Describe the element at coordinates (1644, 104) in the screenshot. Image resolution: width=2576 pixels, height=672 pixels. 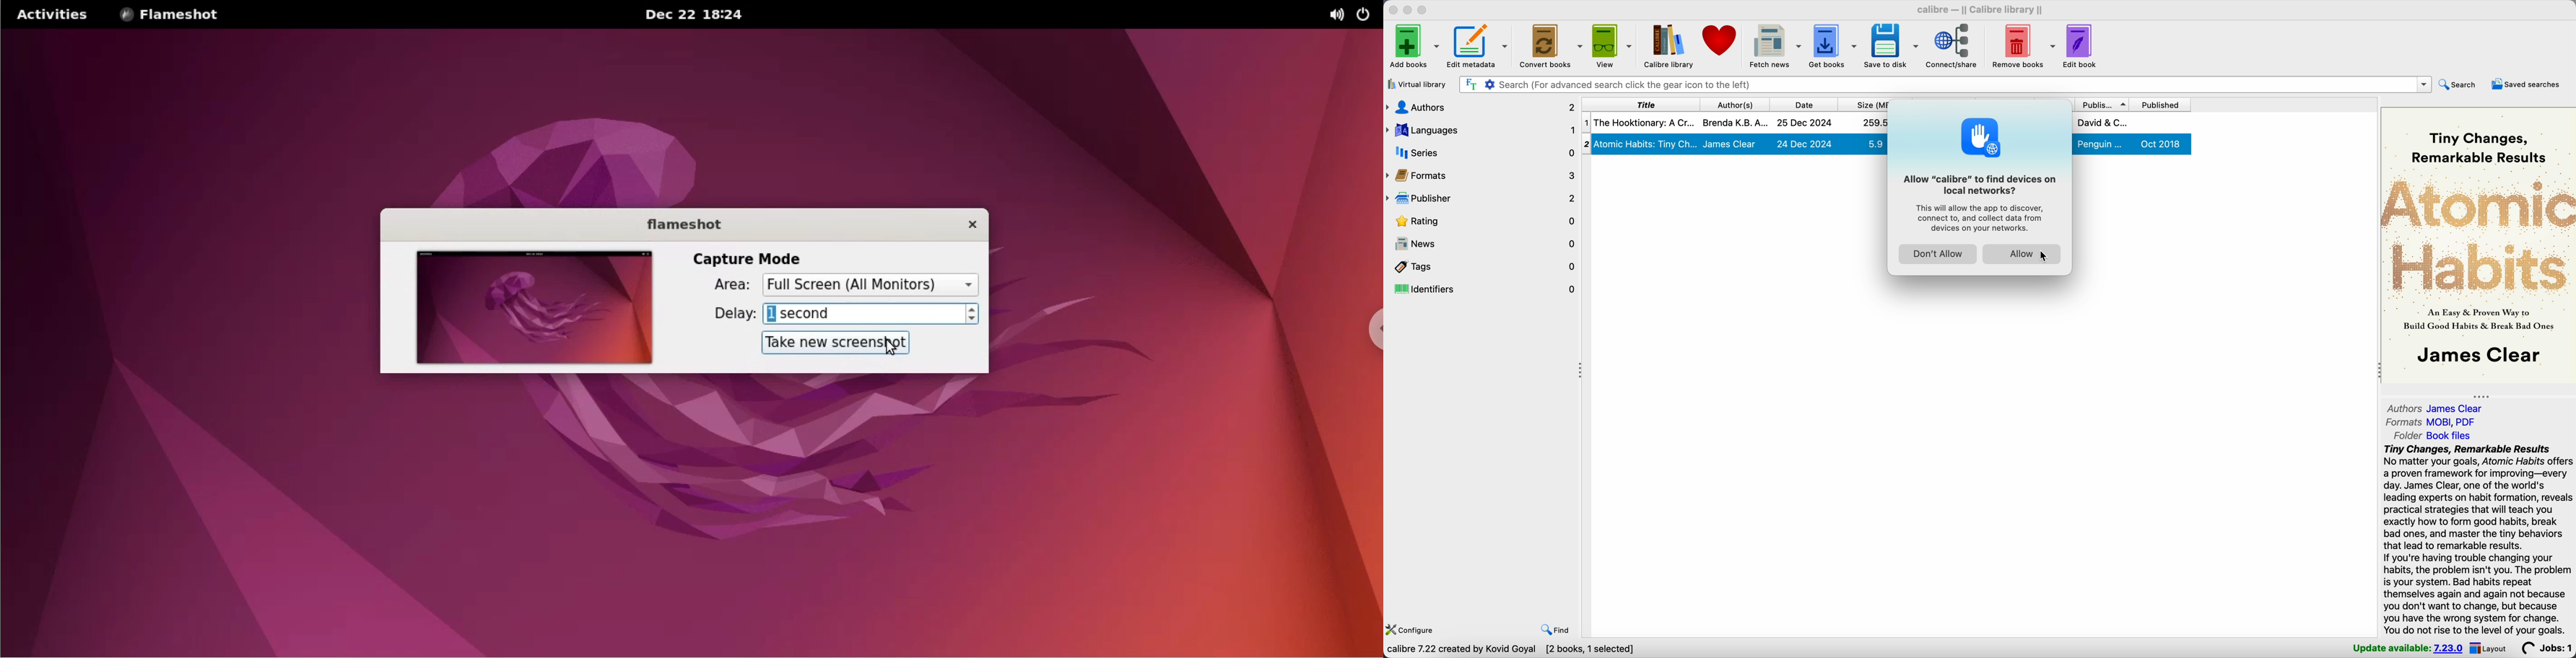
I see `title` at that location.